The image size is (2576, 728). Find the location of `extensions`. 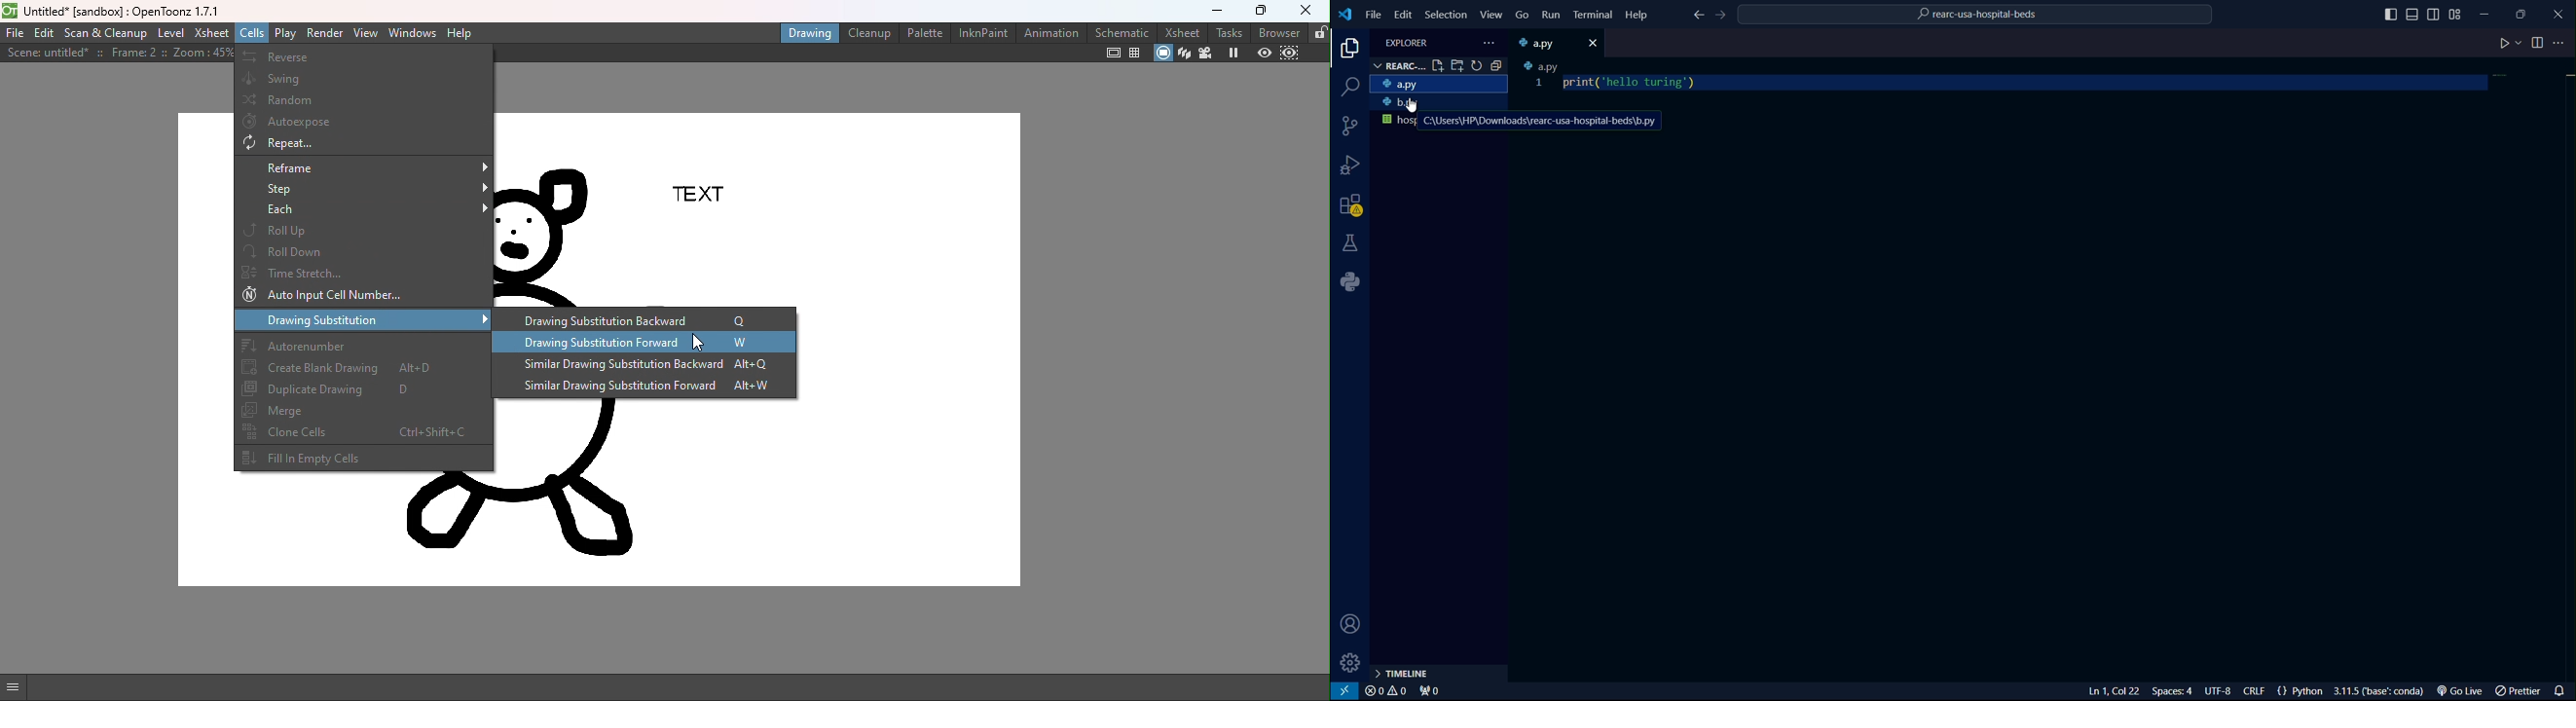

extensions is located at coordinates (1351, 206).